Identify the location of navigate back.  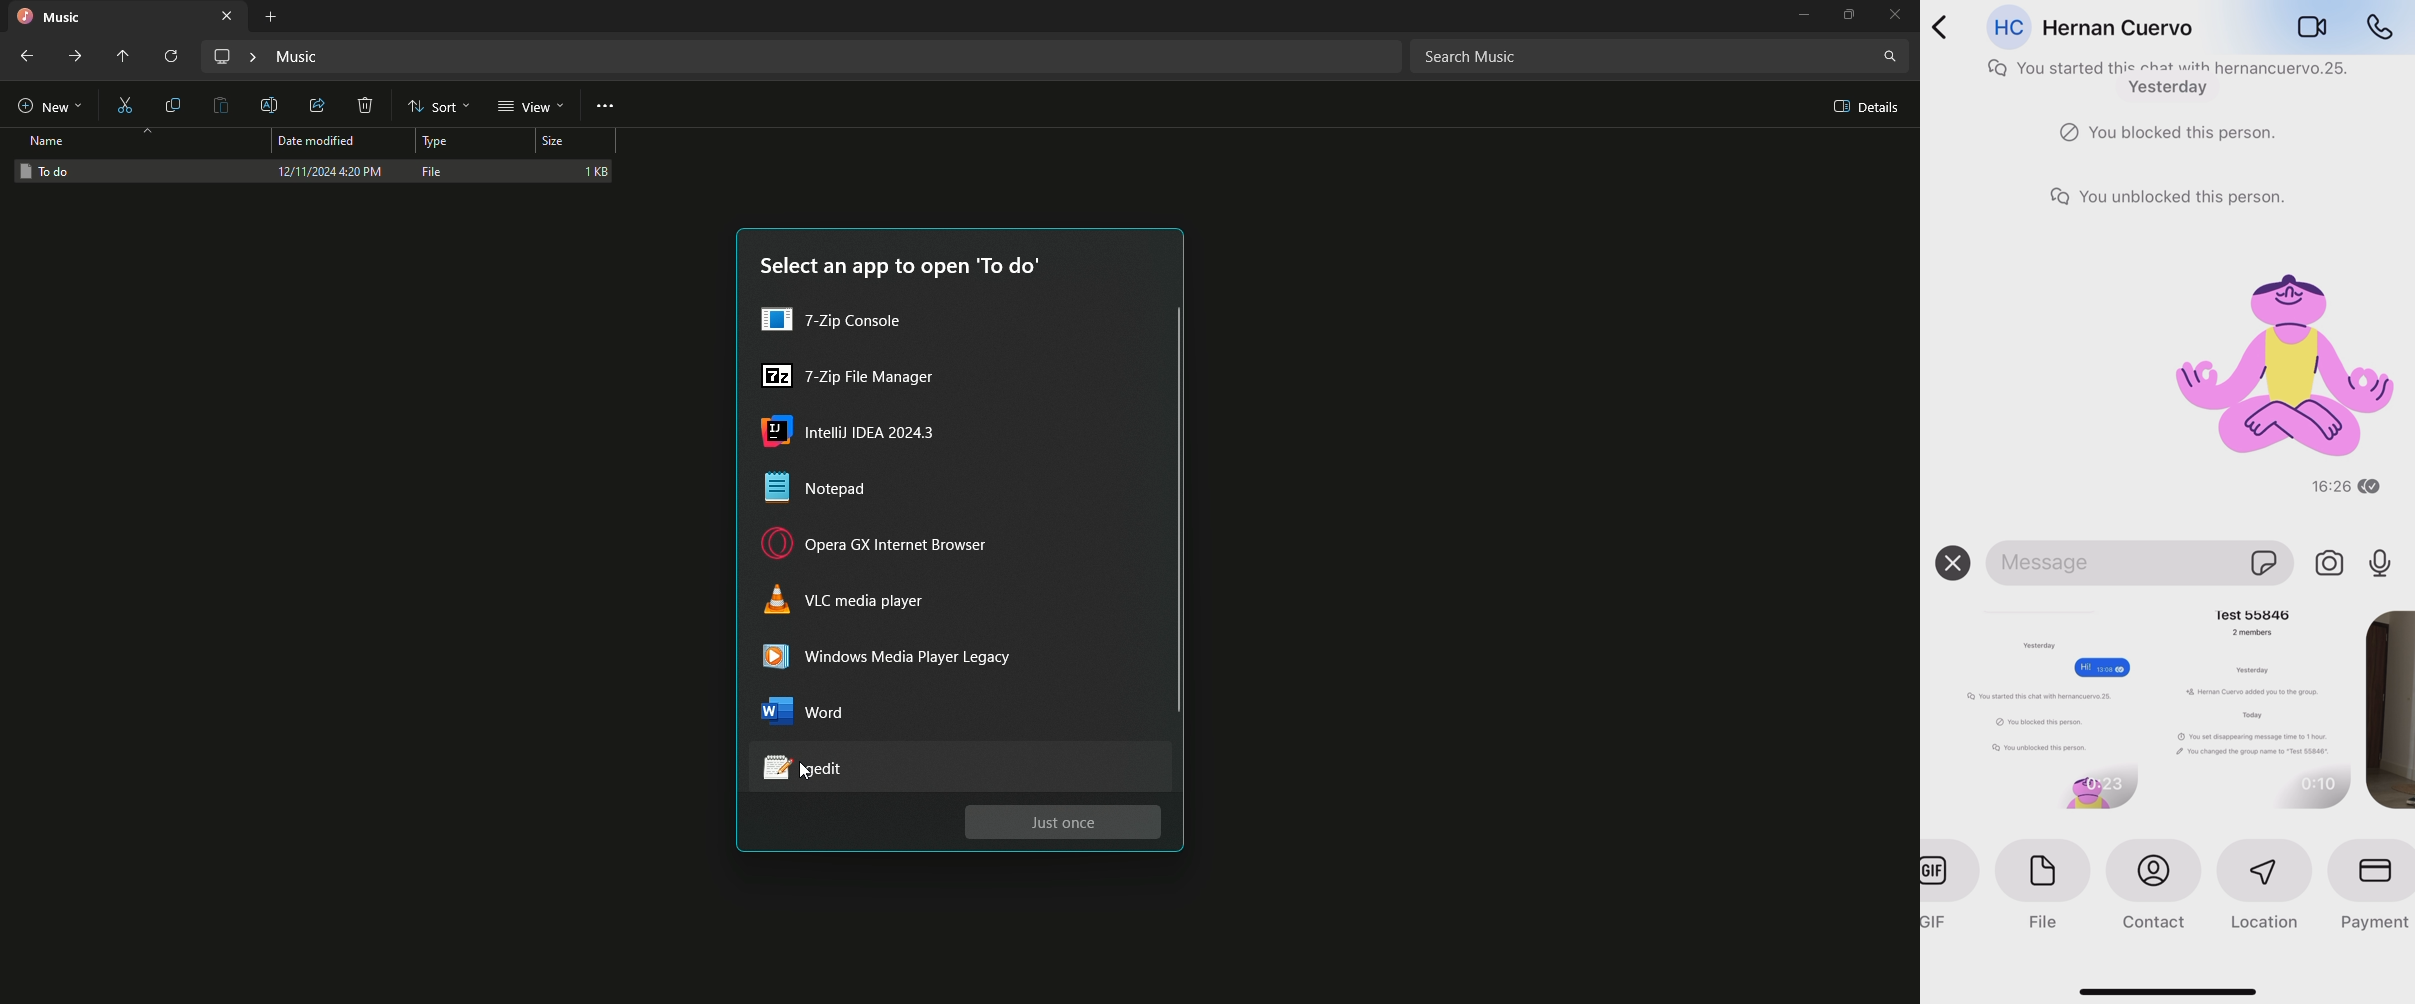
(1939, 27).